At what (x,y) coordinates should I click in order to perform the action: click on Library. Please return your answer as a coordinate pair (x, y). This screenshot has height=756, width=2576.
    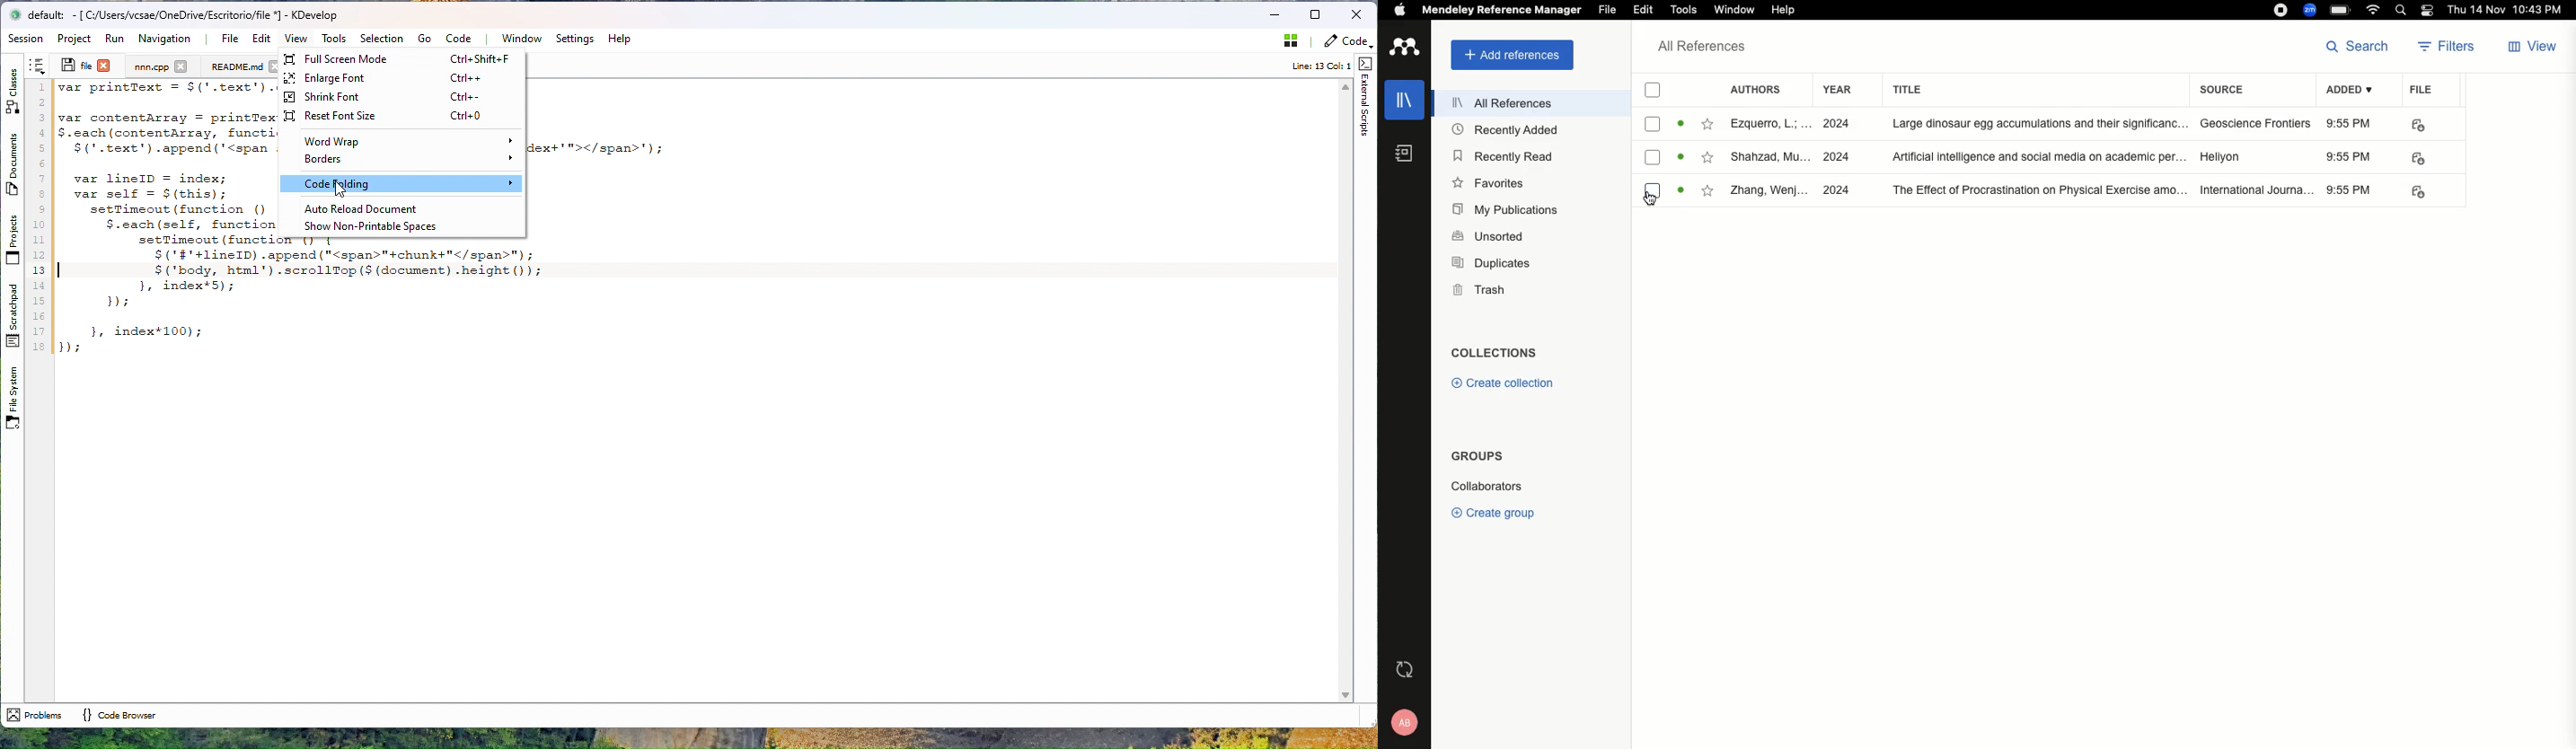
    Looking at the image, I should click on (1405, 96).